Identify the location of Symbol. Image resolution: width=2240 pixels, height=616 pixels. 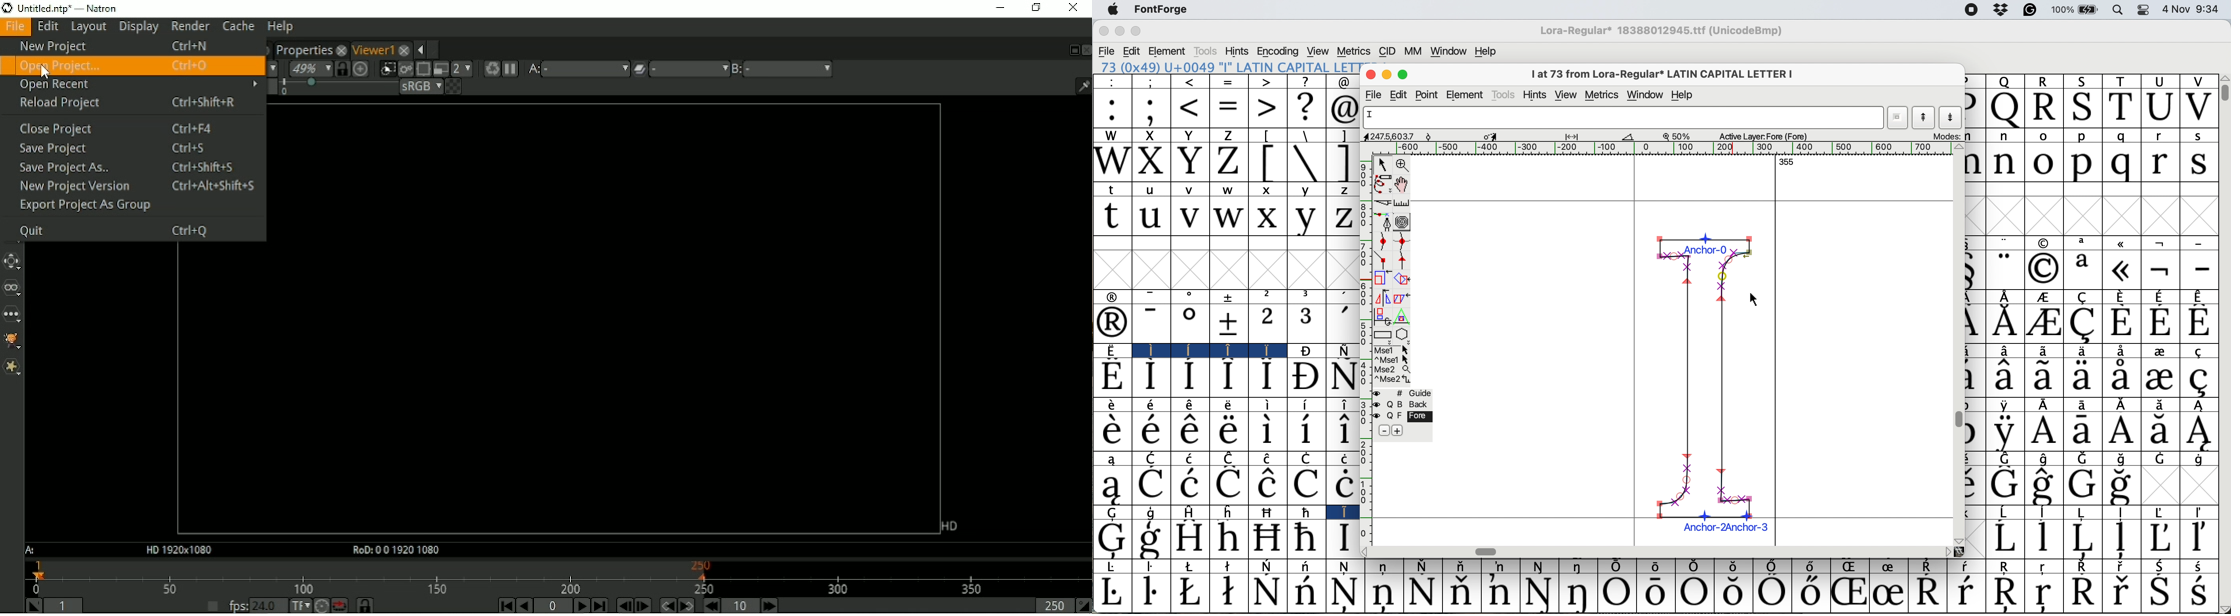
(1305, 431).